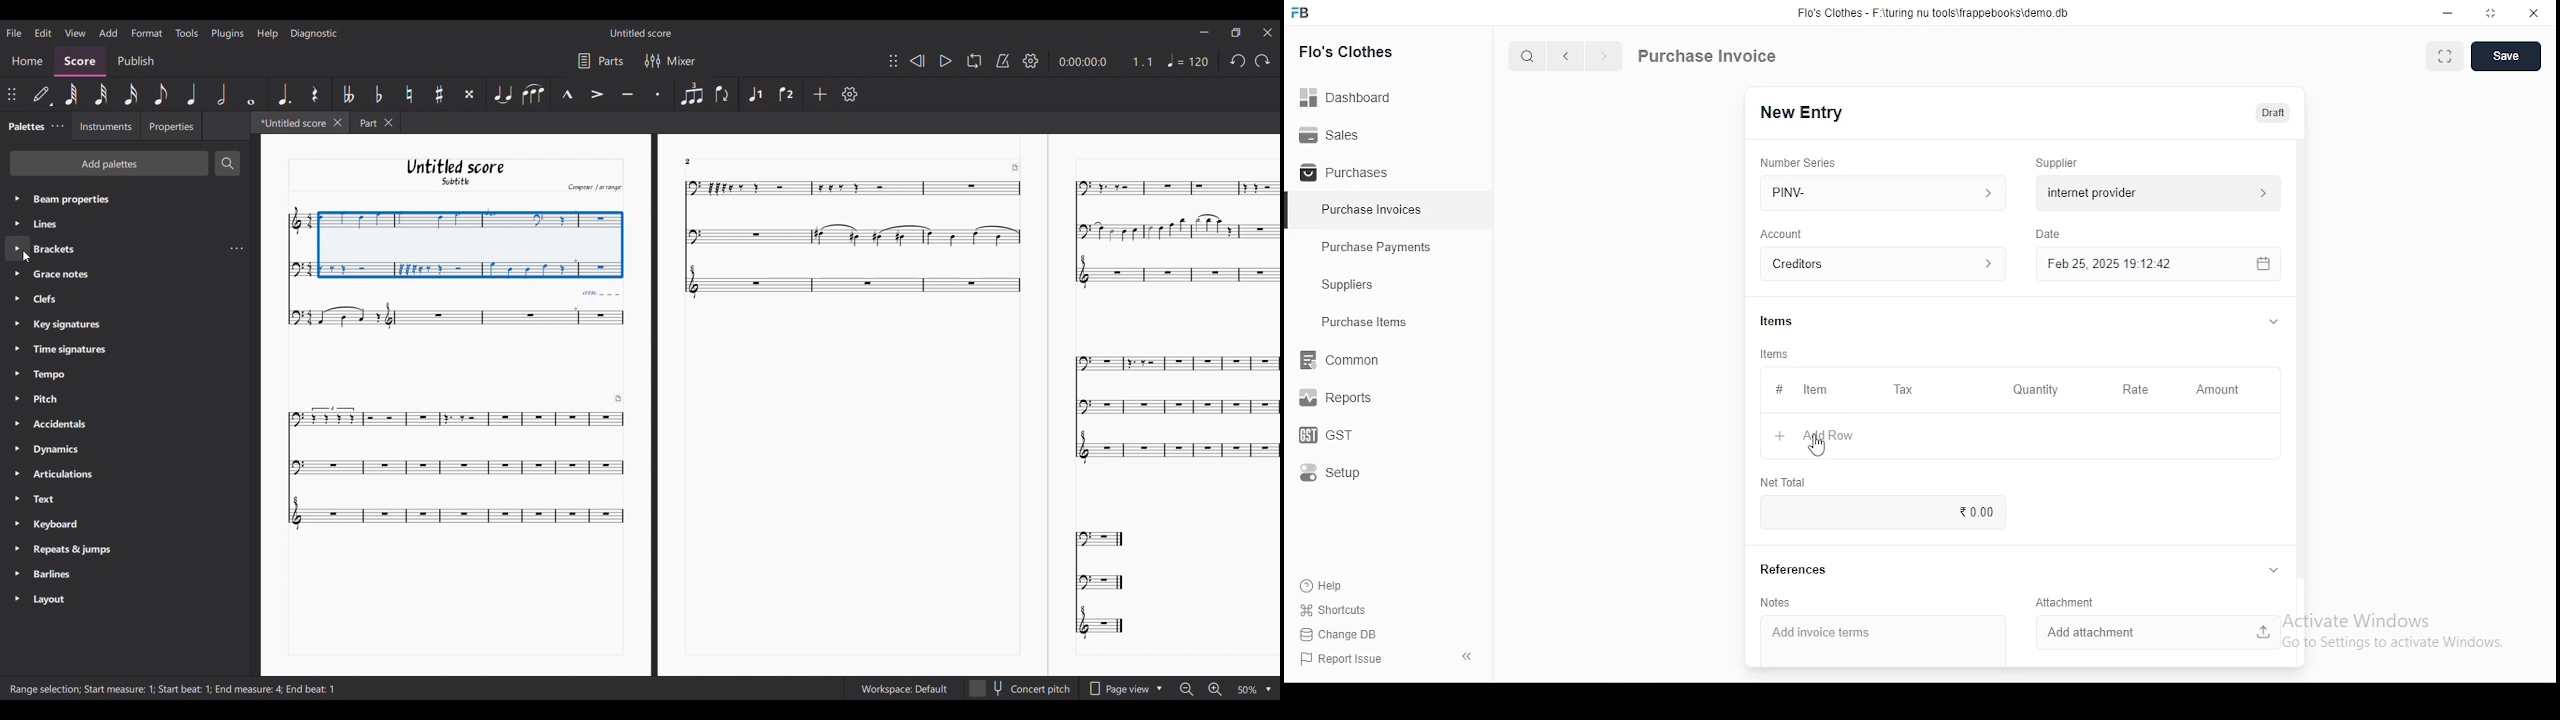 The width and height of the screenshot is (2576, 728). I want to click on add invoice items, so click(1844, 634).